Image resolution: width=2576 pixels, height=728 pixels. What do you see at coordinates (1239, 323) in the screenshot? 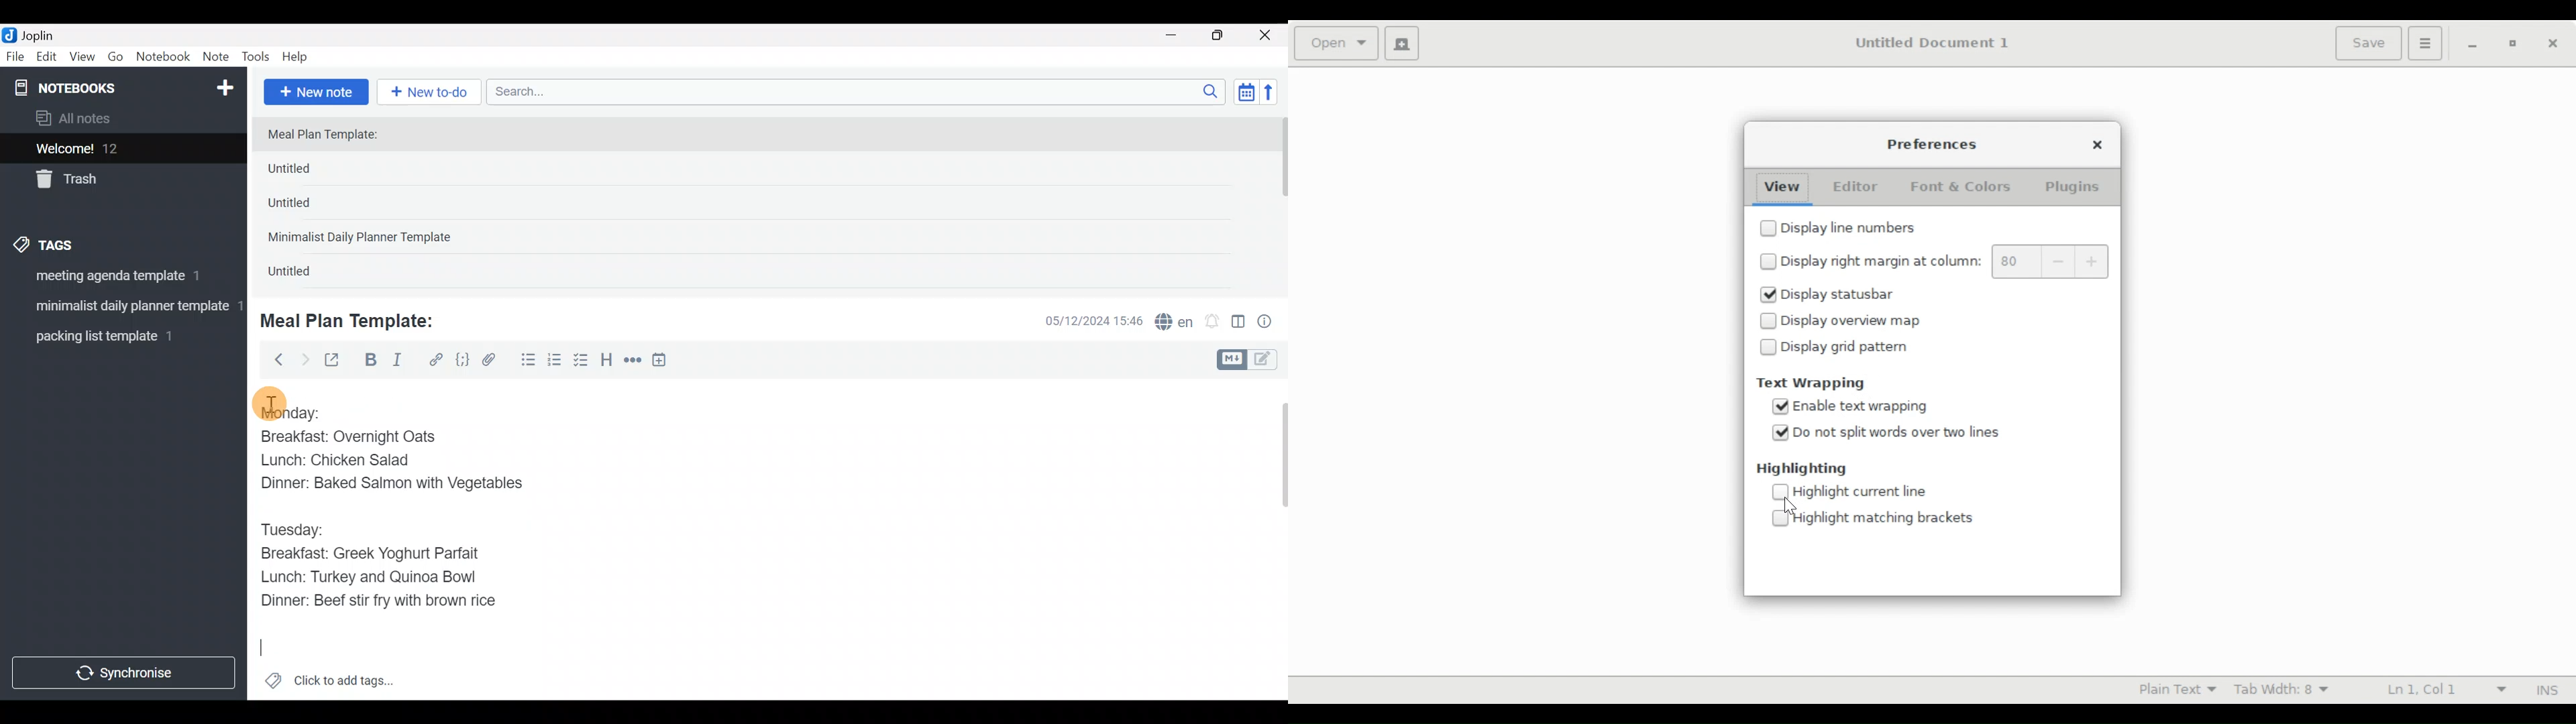
I see `Toggle editor layout` at bounding box center [1239, 323].